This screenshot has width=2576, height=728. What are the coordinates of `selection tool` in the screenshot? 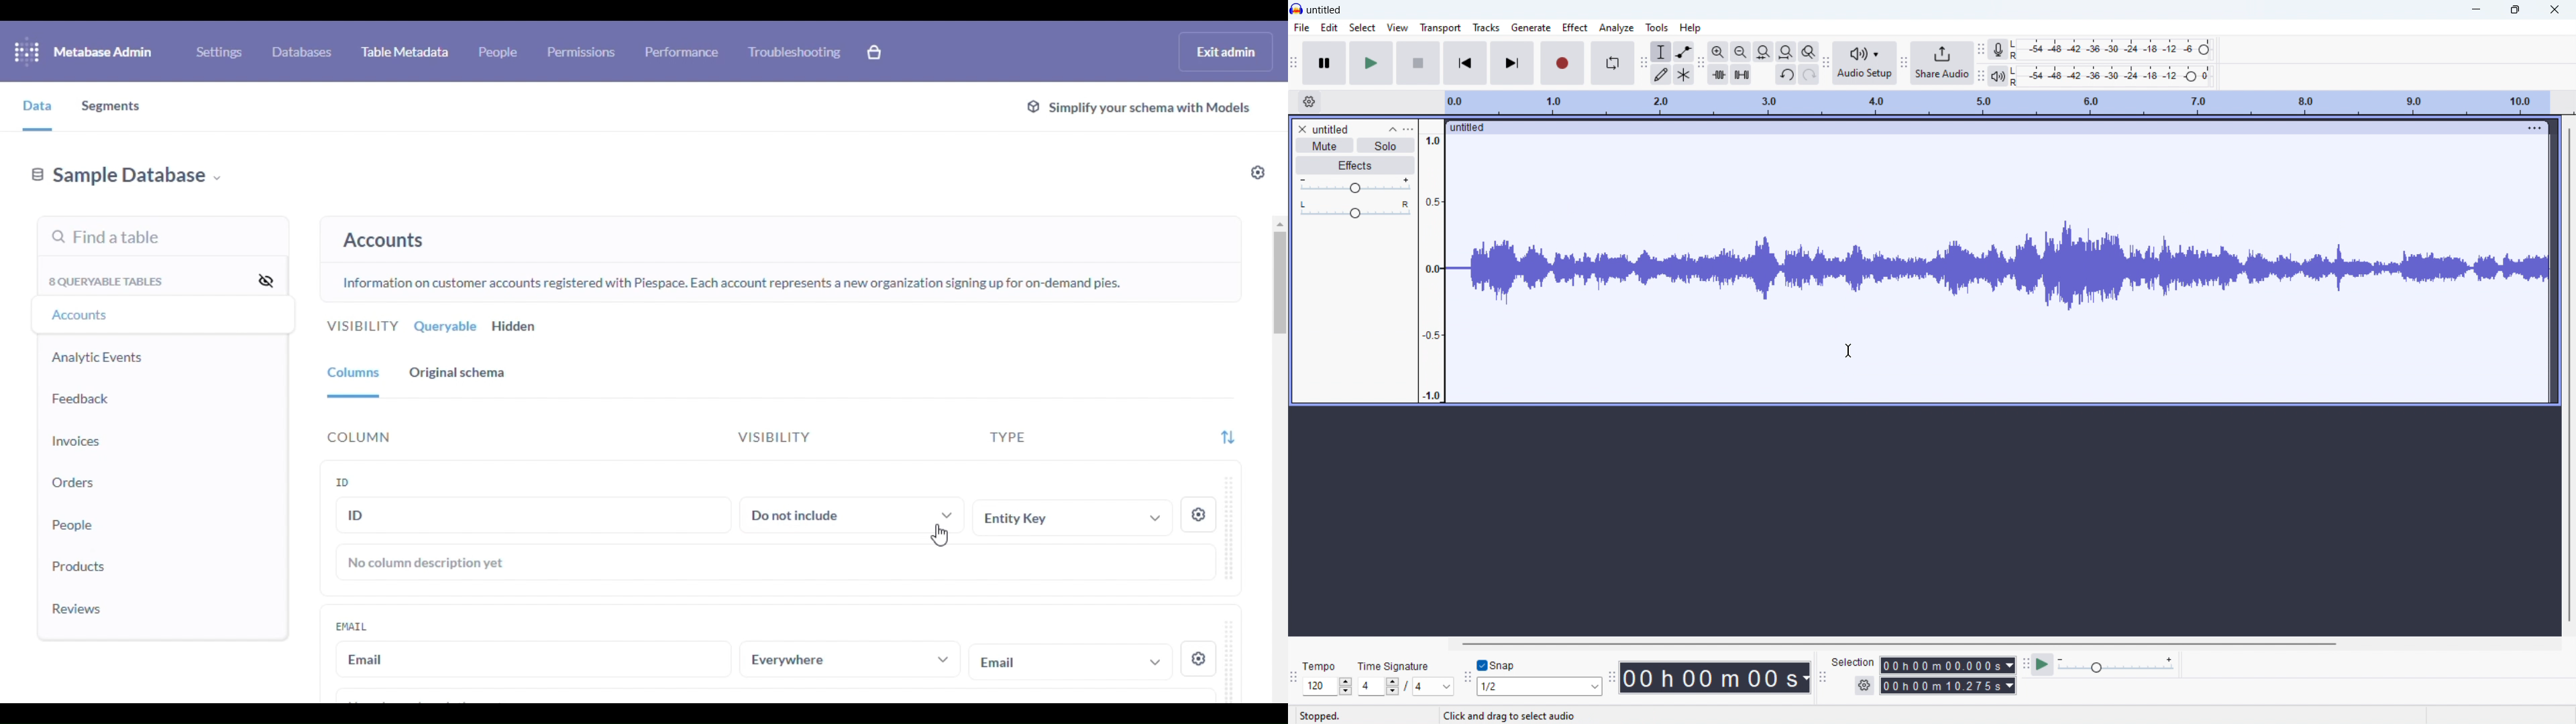 It's located at (1662, 52).